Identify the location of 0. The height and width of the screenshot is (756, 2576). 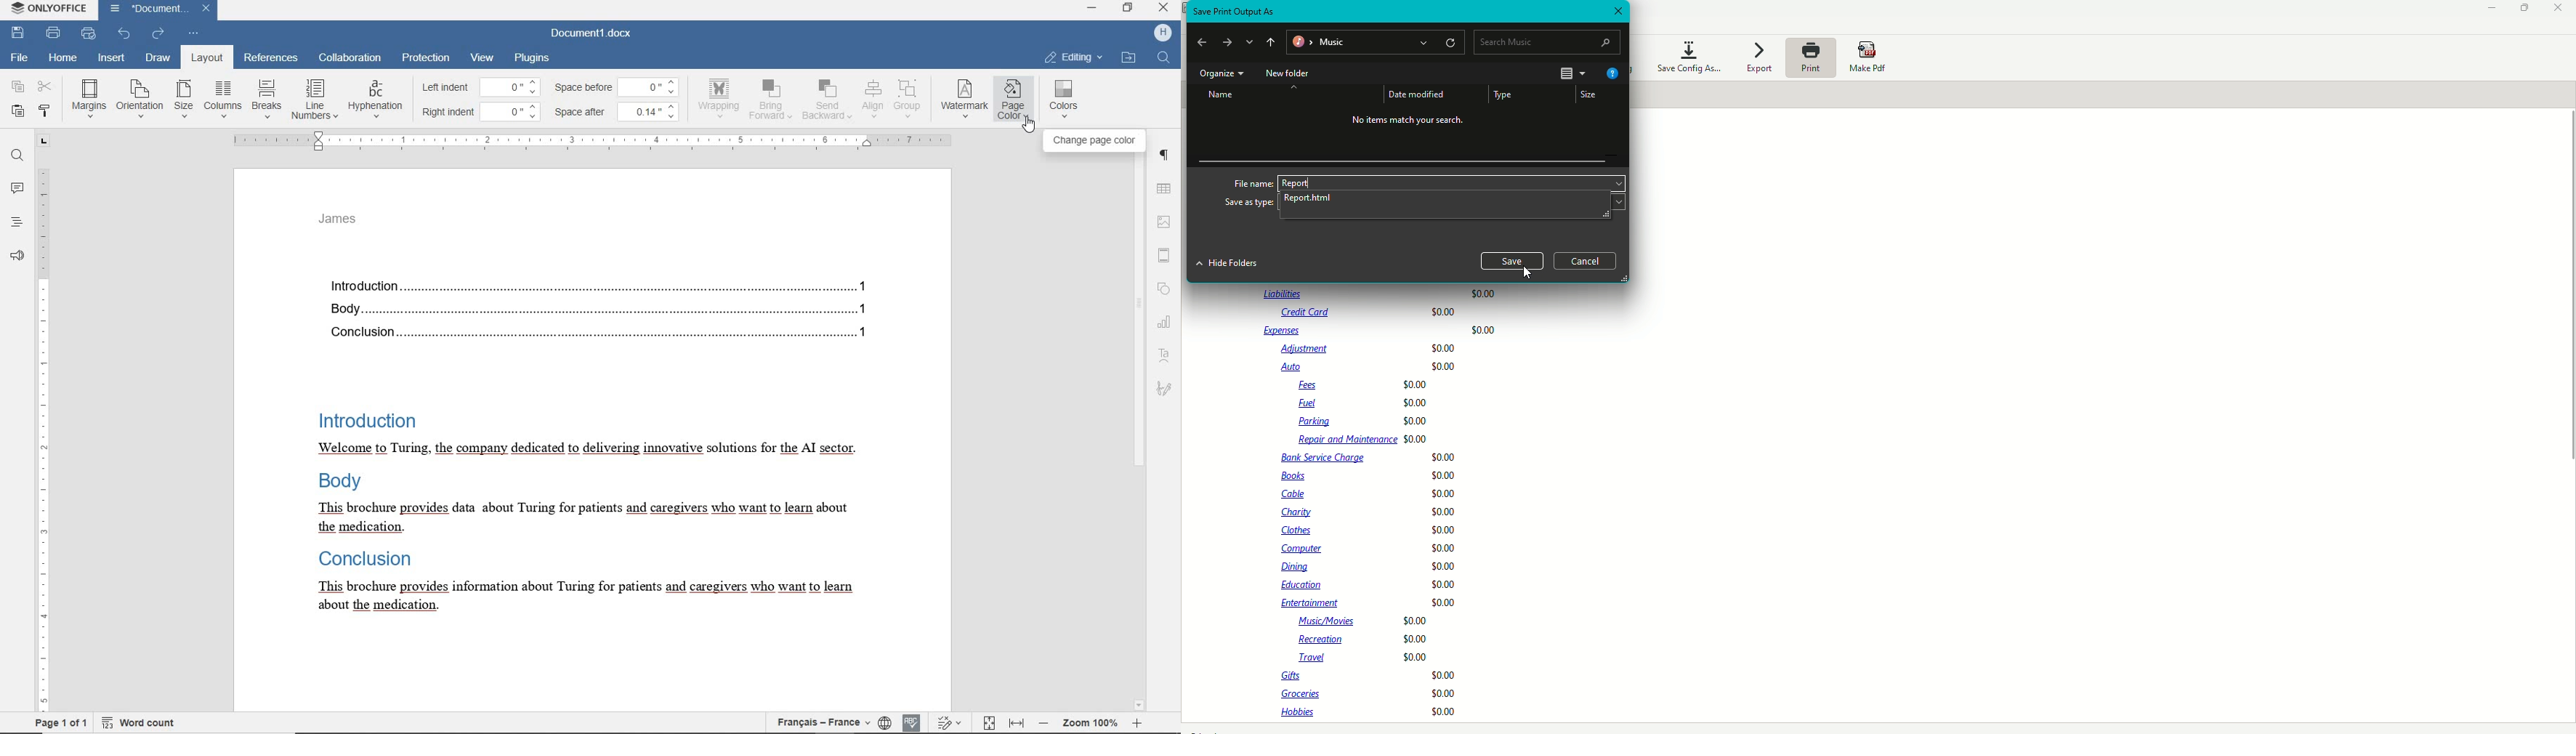
(650, 88).